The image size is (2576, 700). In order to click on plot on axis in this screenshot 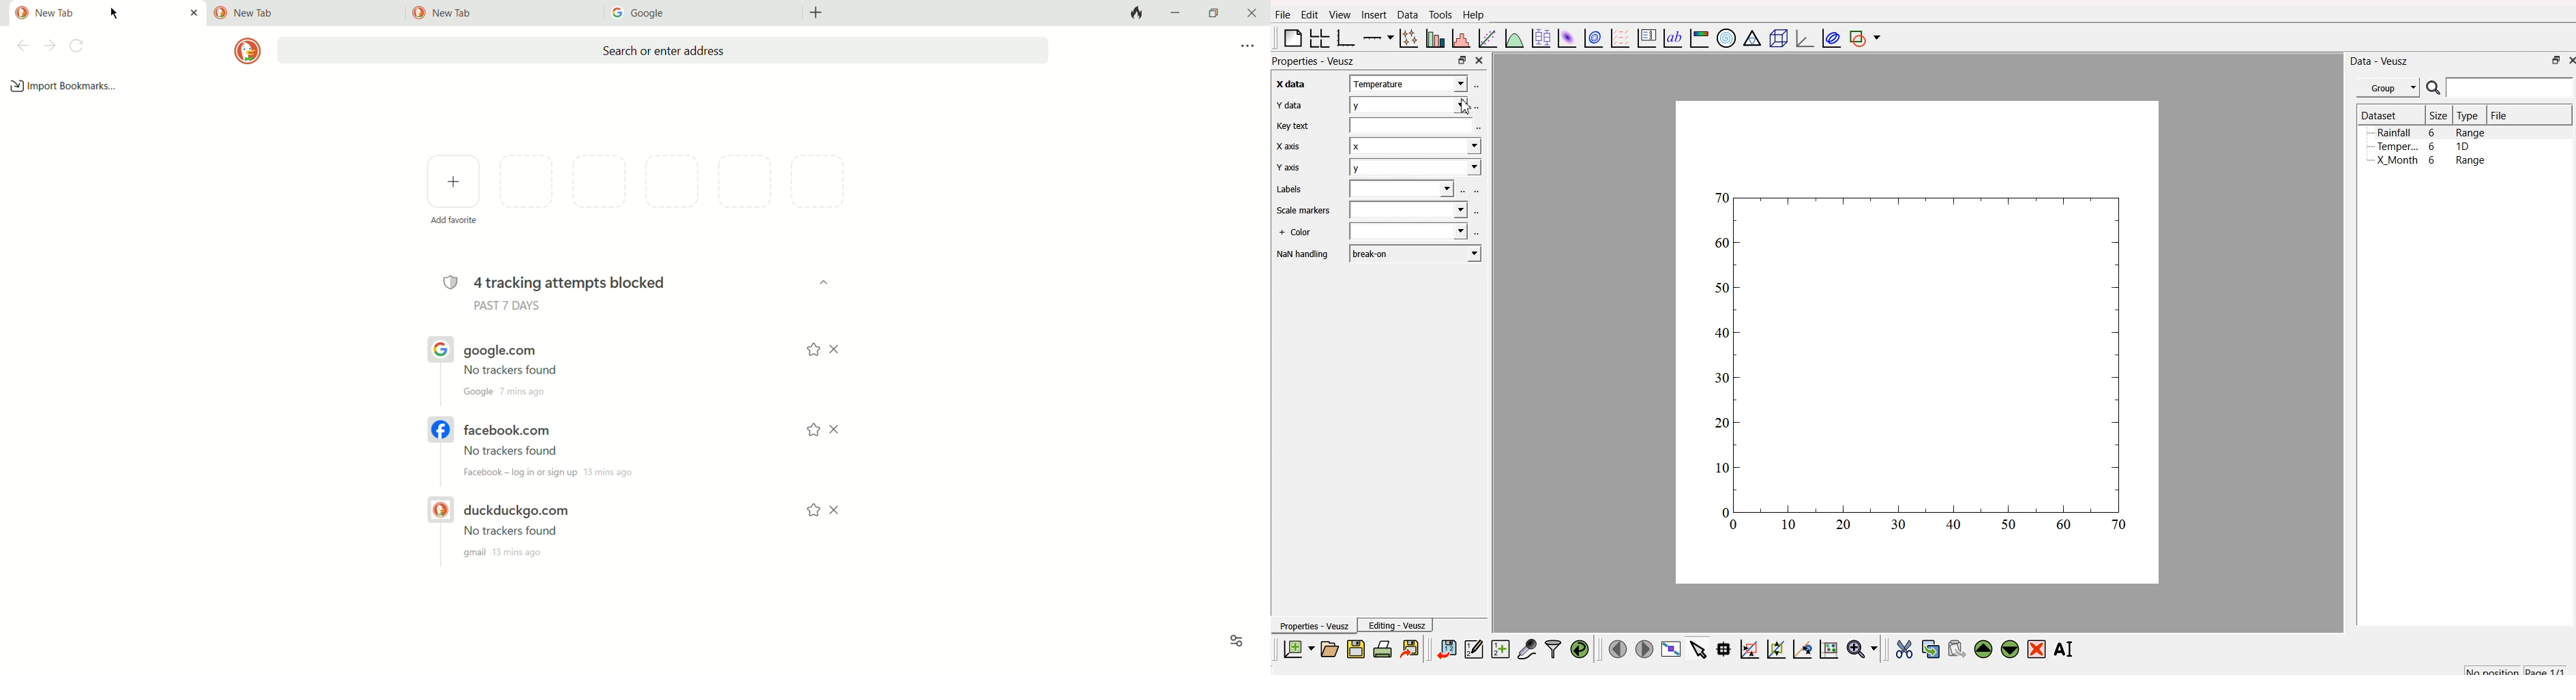, I will do `click(1379, 37)`.